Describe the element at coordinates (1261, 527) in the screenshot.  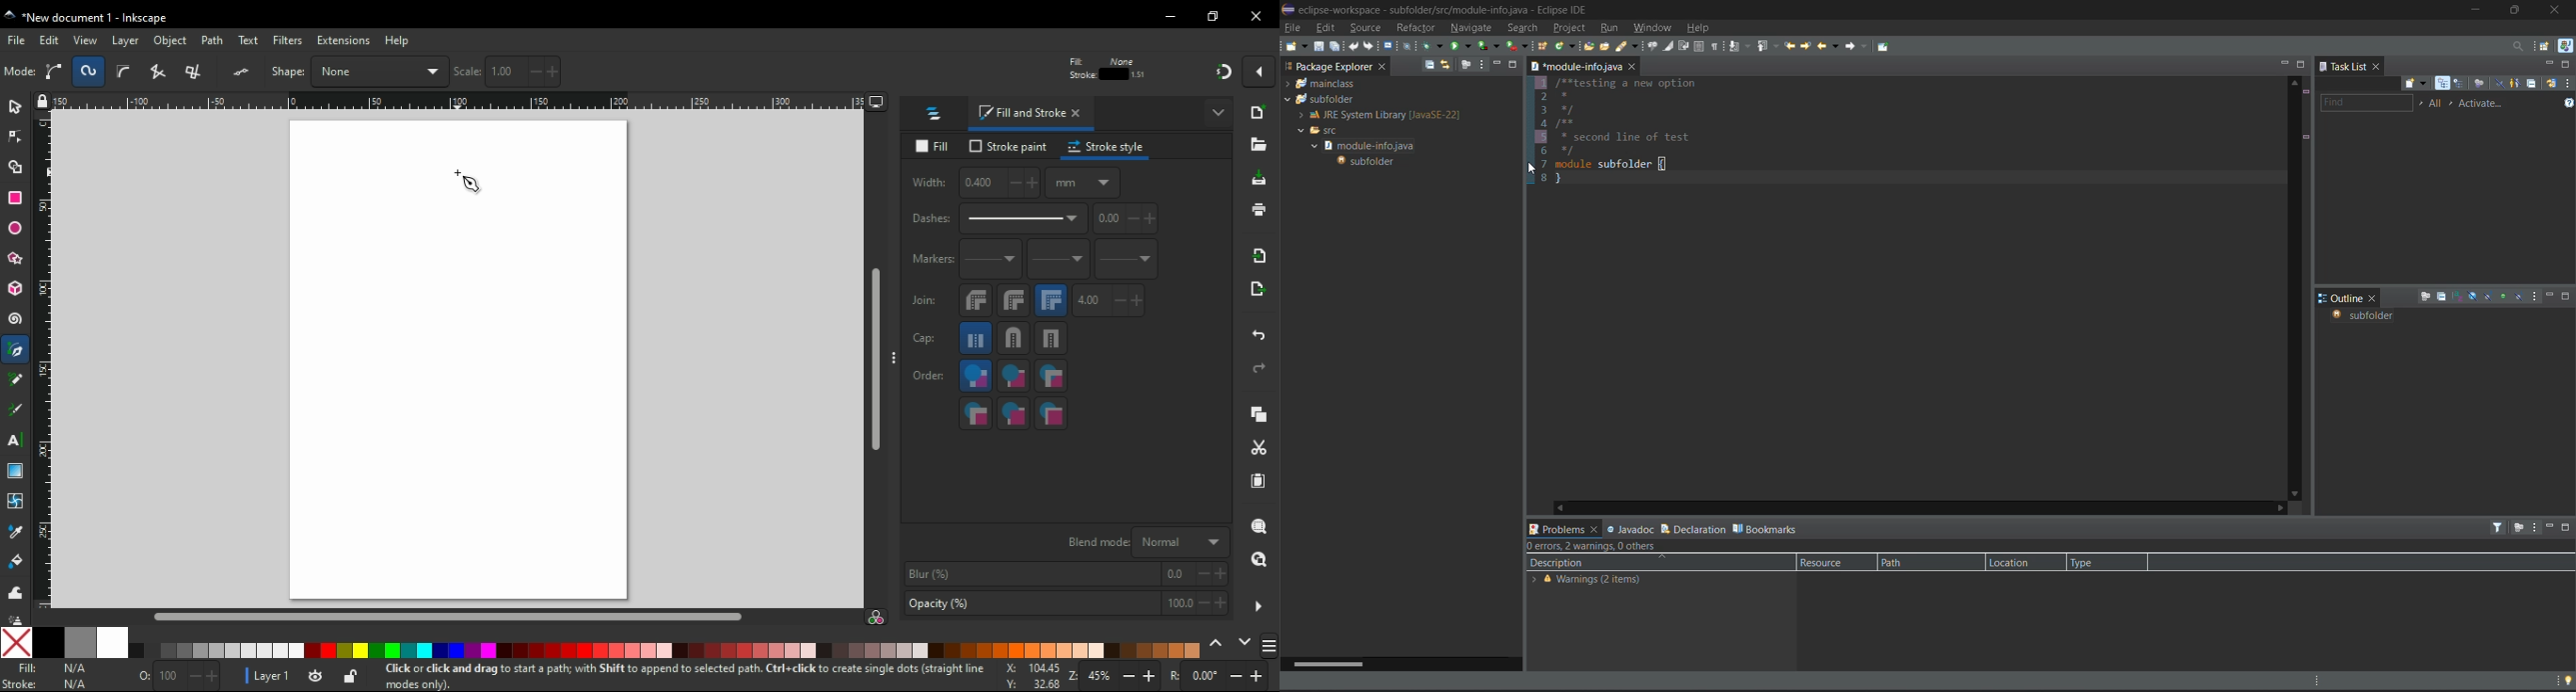
I see `zoom selection` at that location.